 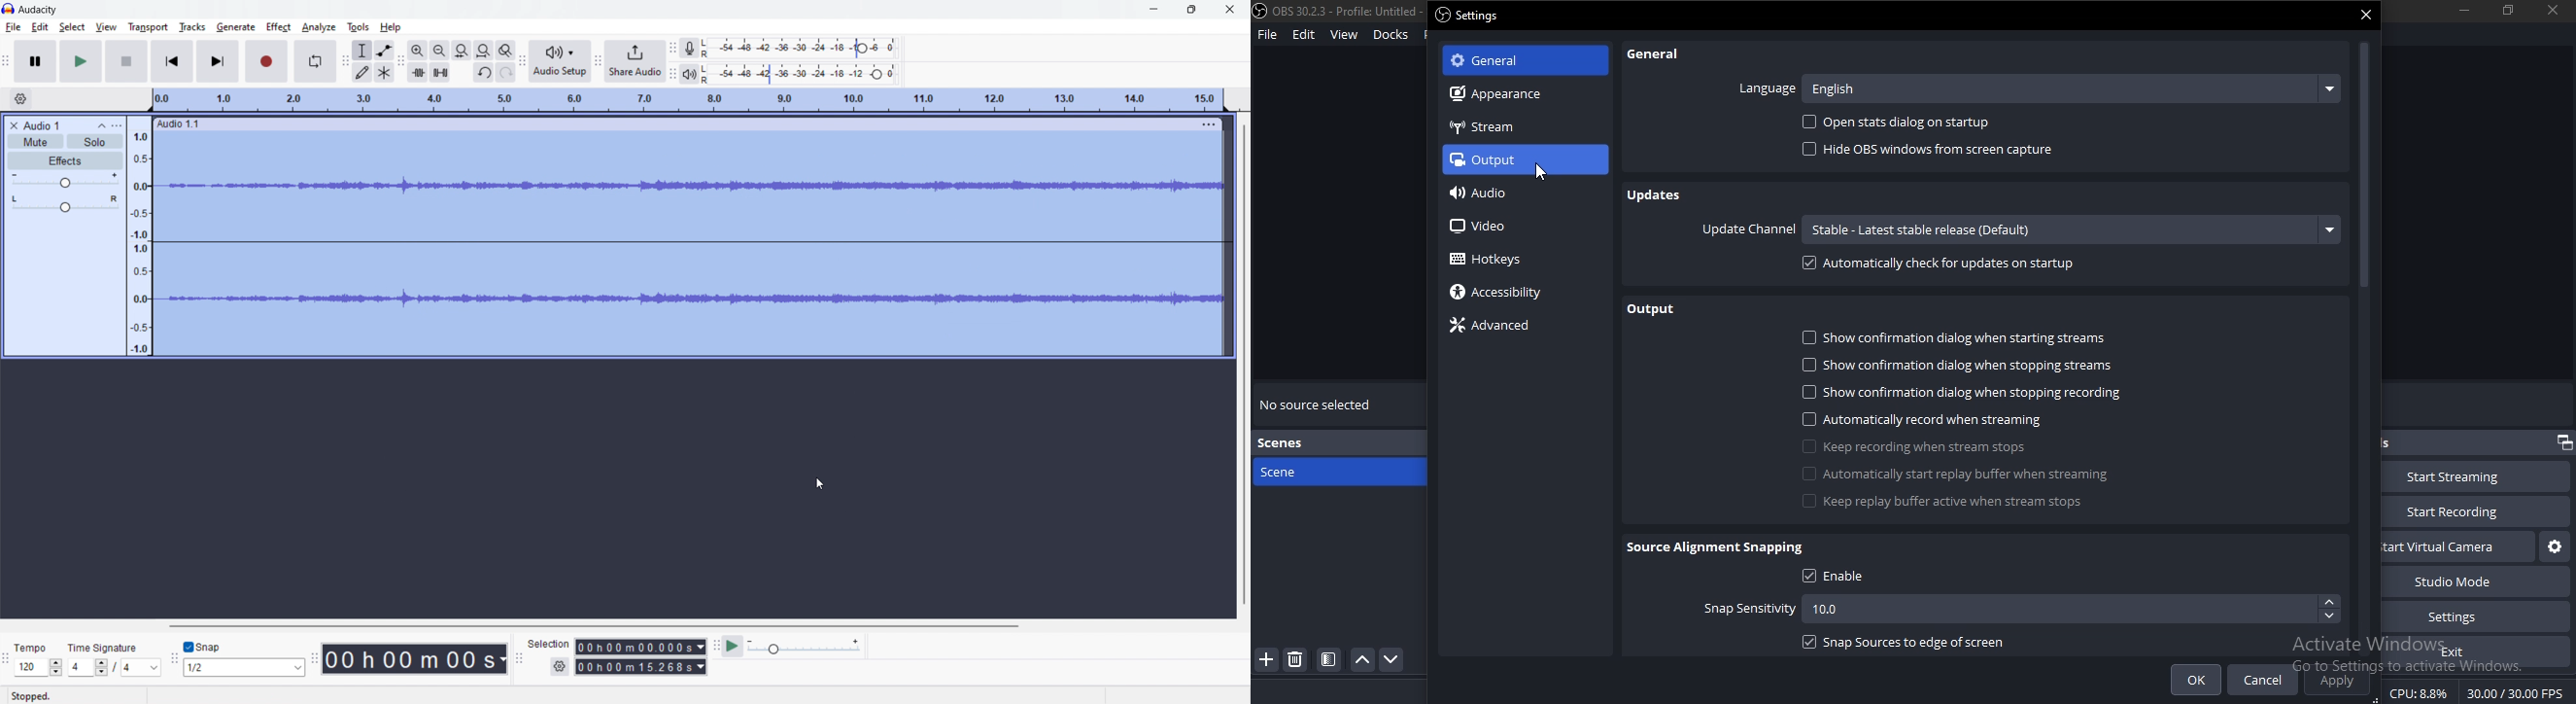 I want to click on cancel, so click(x=2262, y=680).